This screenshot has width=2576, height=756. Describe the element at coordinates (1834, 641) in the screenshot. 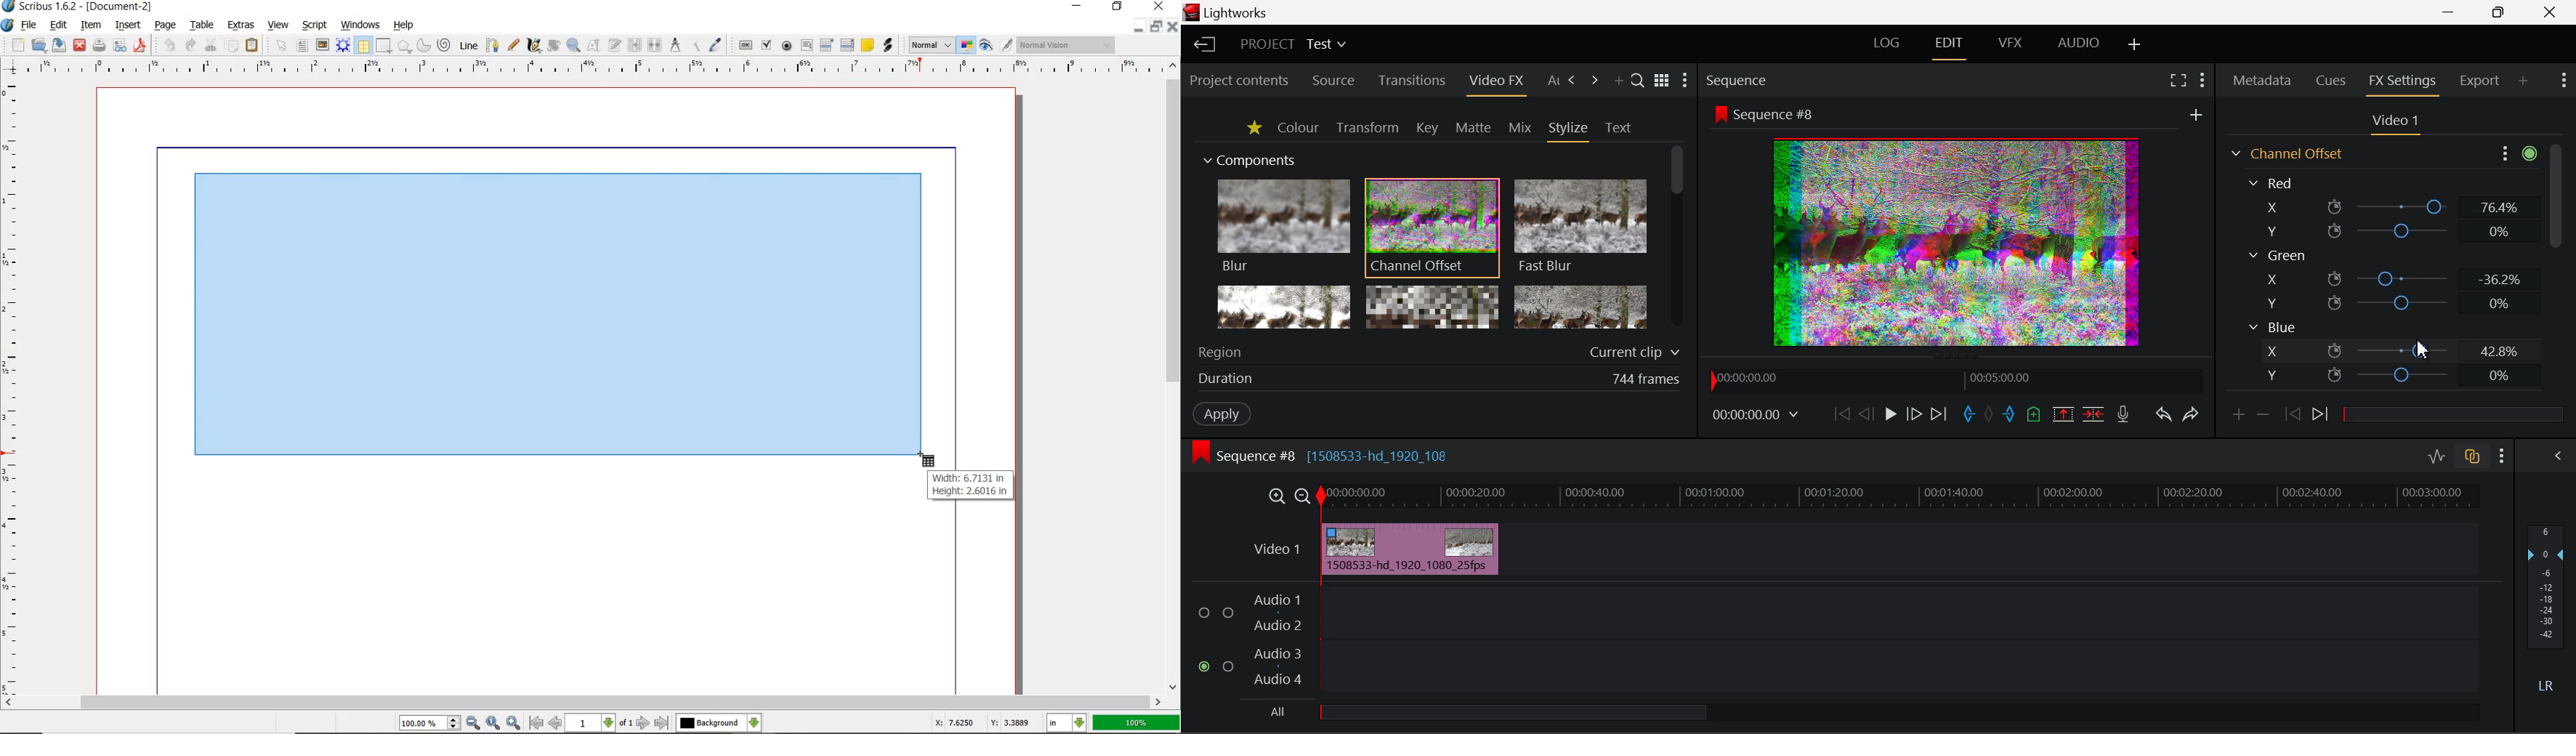

I see `Audio Input Field` at that location.